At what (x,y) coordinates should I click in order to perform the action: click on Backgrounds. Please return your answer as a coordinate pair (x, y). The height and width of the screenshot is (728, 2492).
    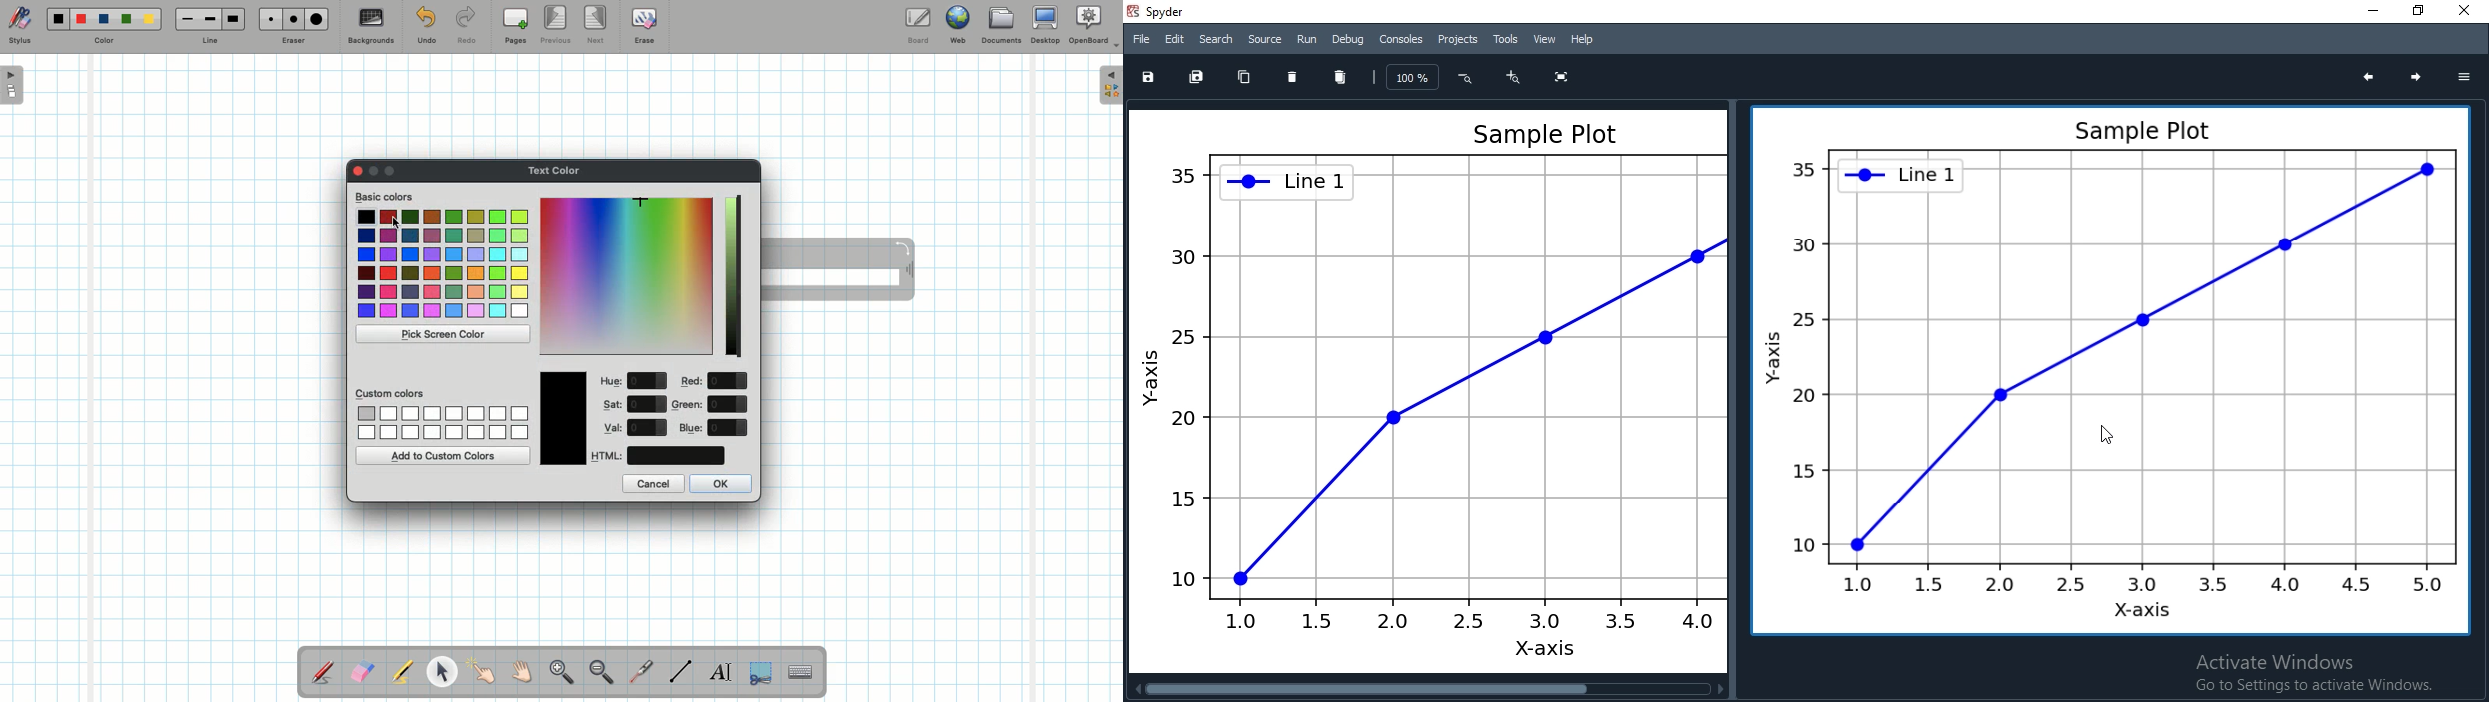
    Looking at the image, I should click on (370, 27).